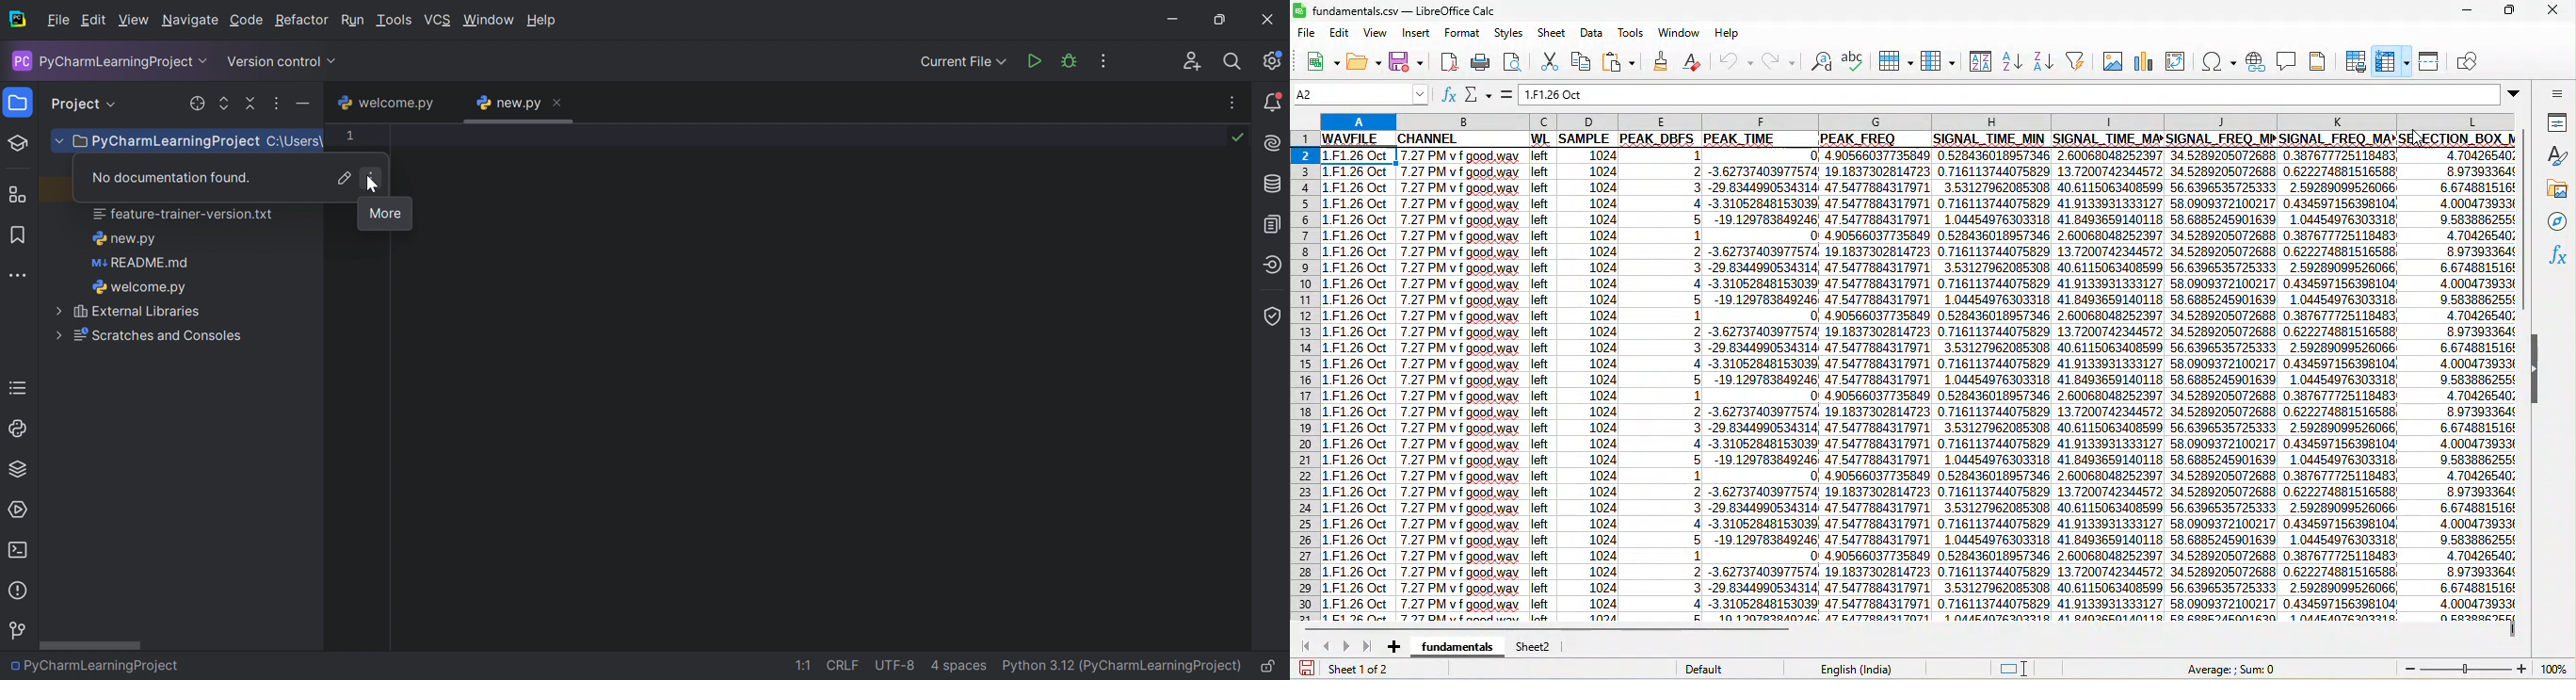  I want to click on 1:1, so click(804, 665).